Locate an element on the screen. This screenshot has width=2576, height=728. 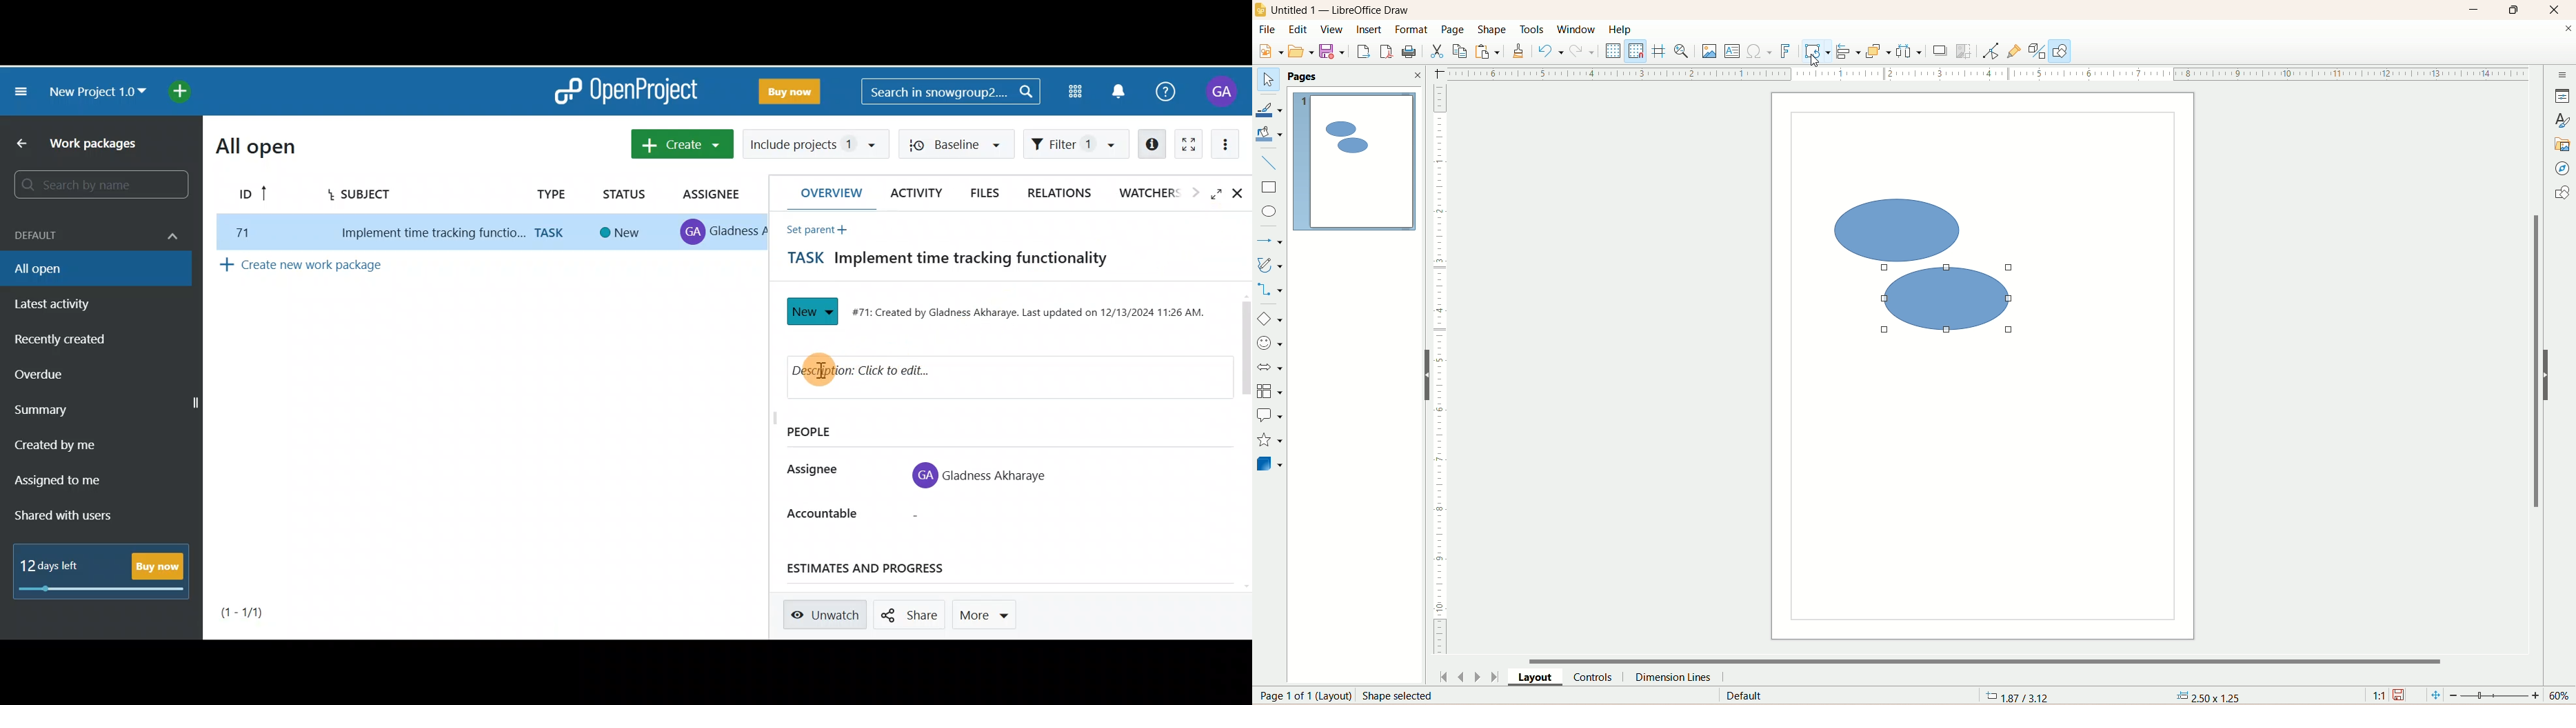
#71: Created by Gladness Akharaye. Last updated on 12/13/2024 11:26 AM. is located at coordinates (1033, 313).